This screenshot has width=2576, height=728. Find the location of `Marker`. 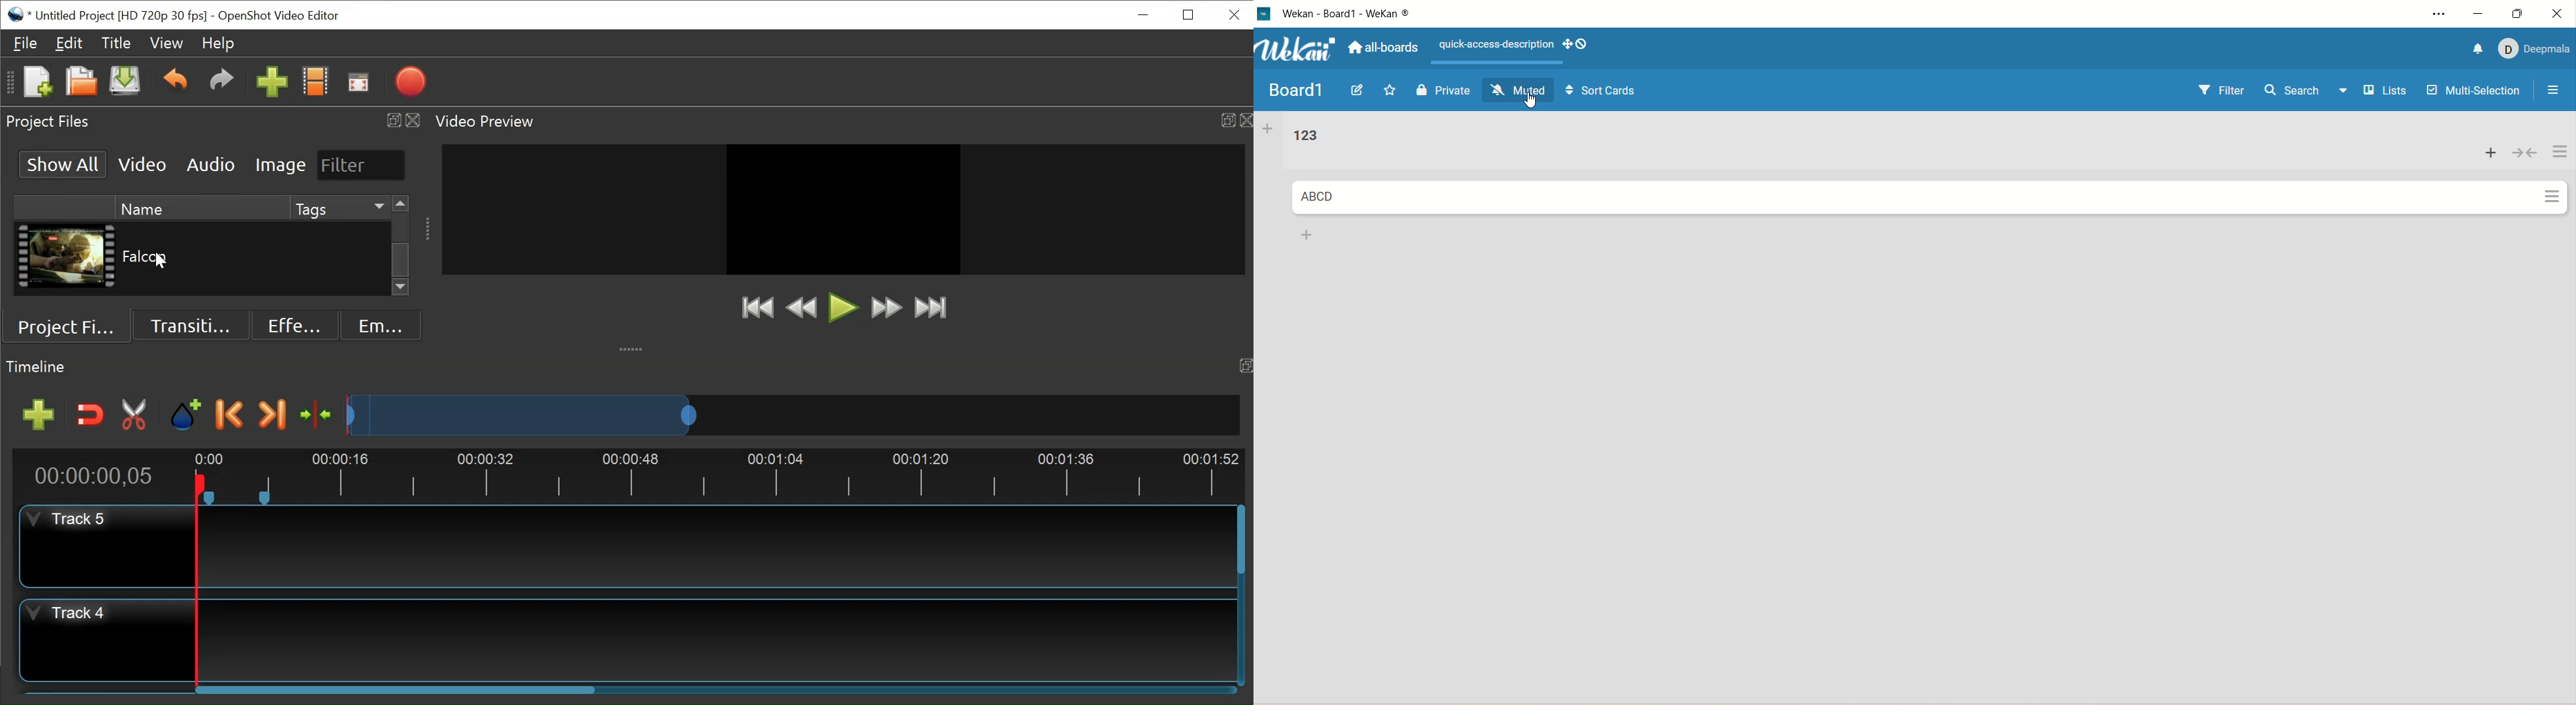

Marker is located at coordinates (187, 415).